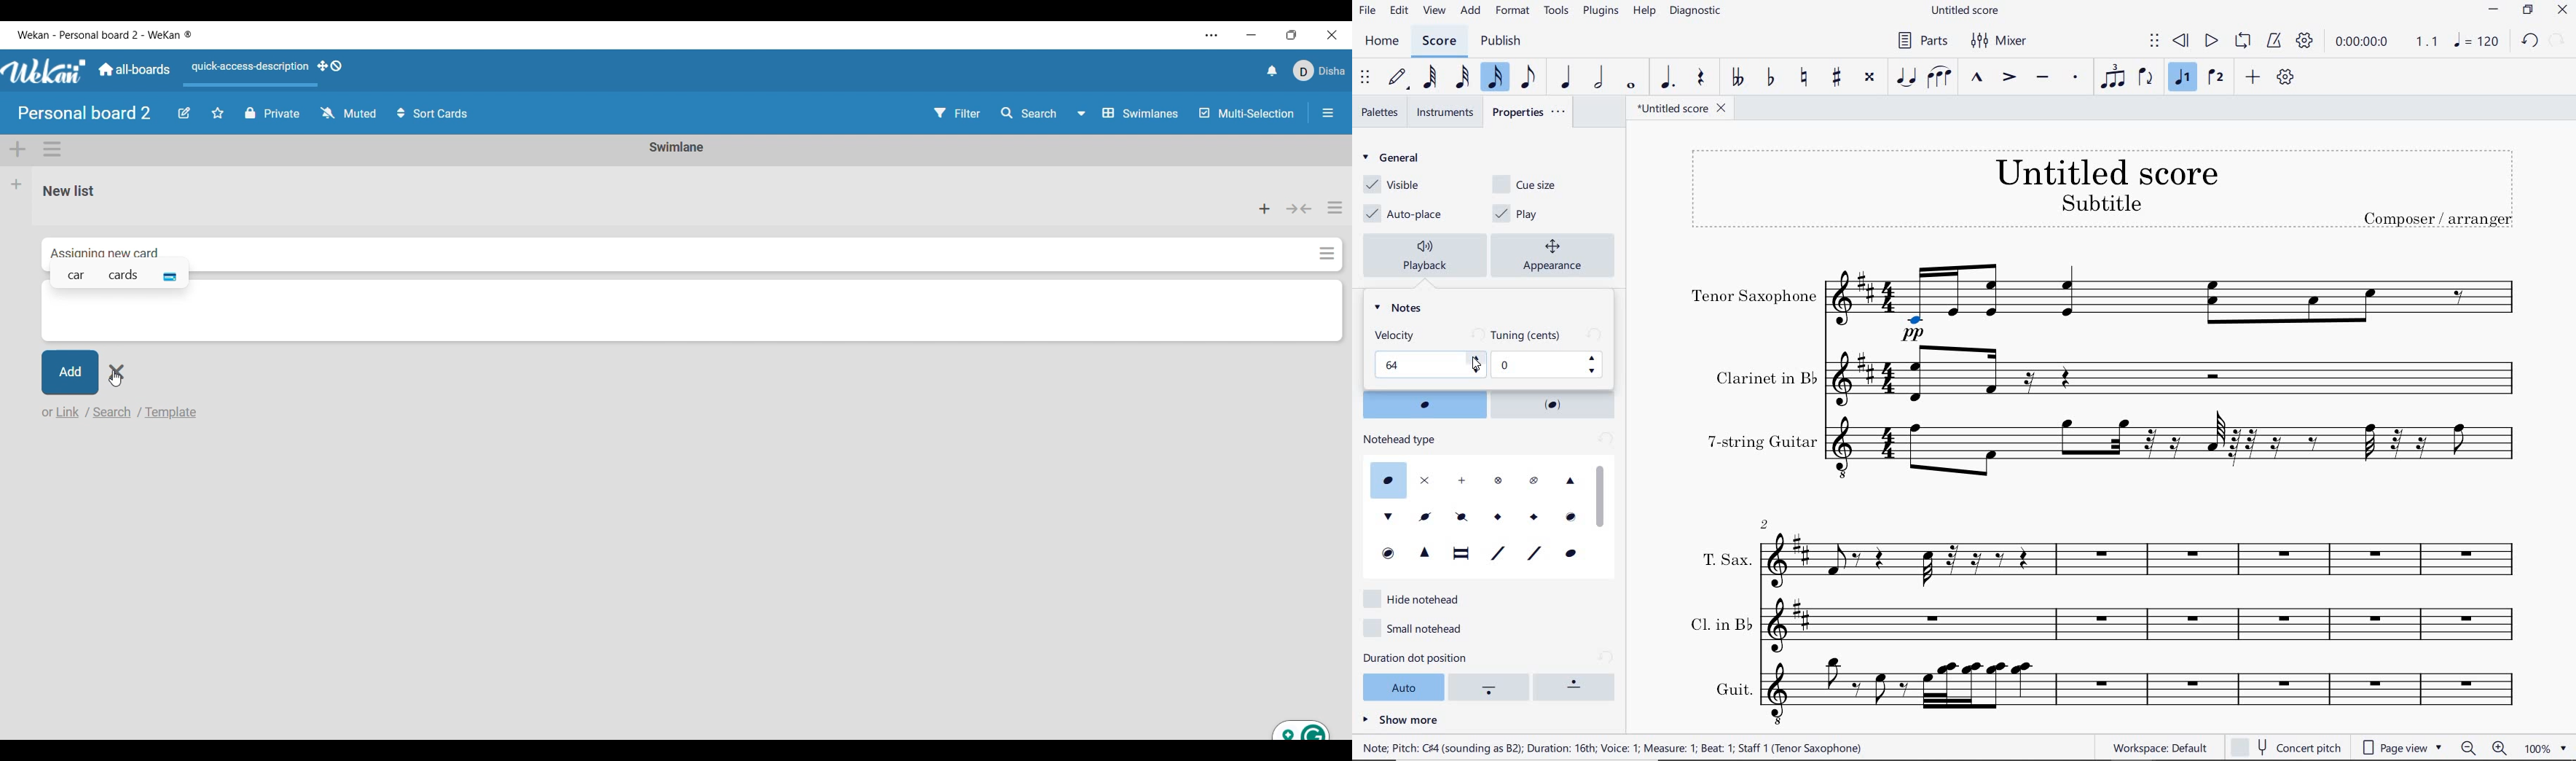 This screenshot has height=784, width=2576. Describe the element at coordinates (1129, 113) in the screenshot. I see `Boardview options` at that location.